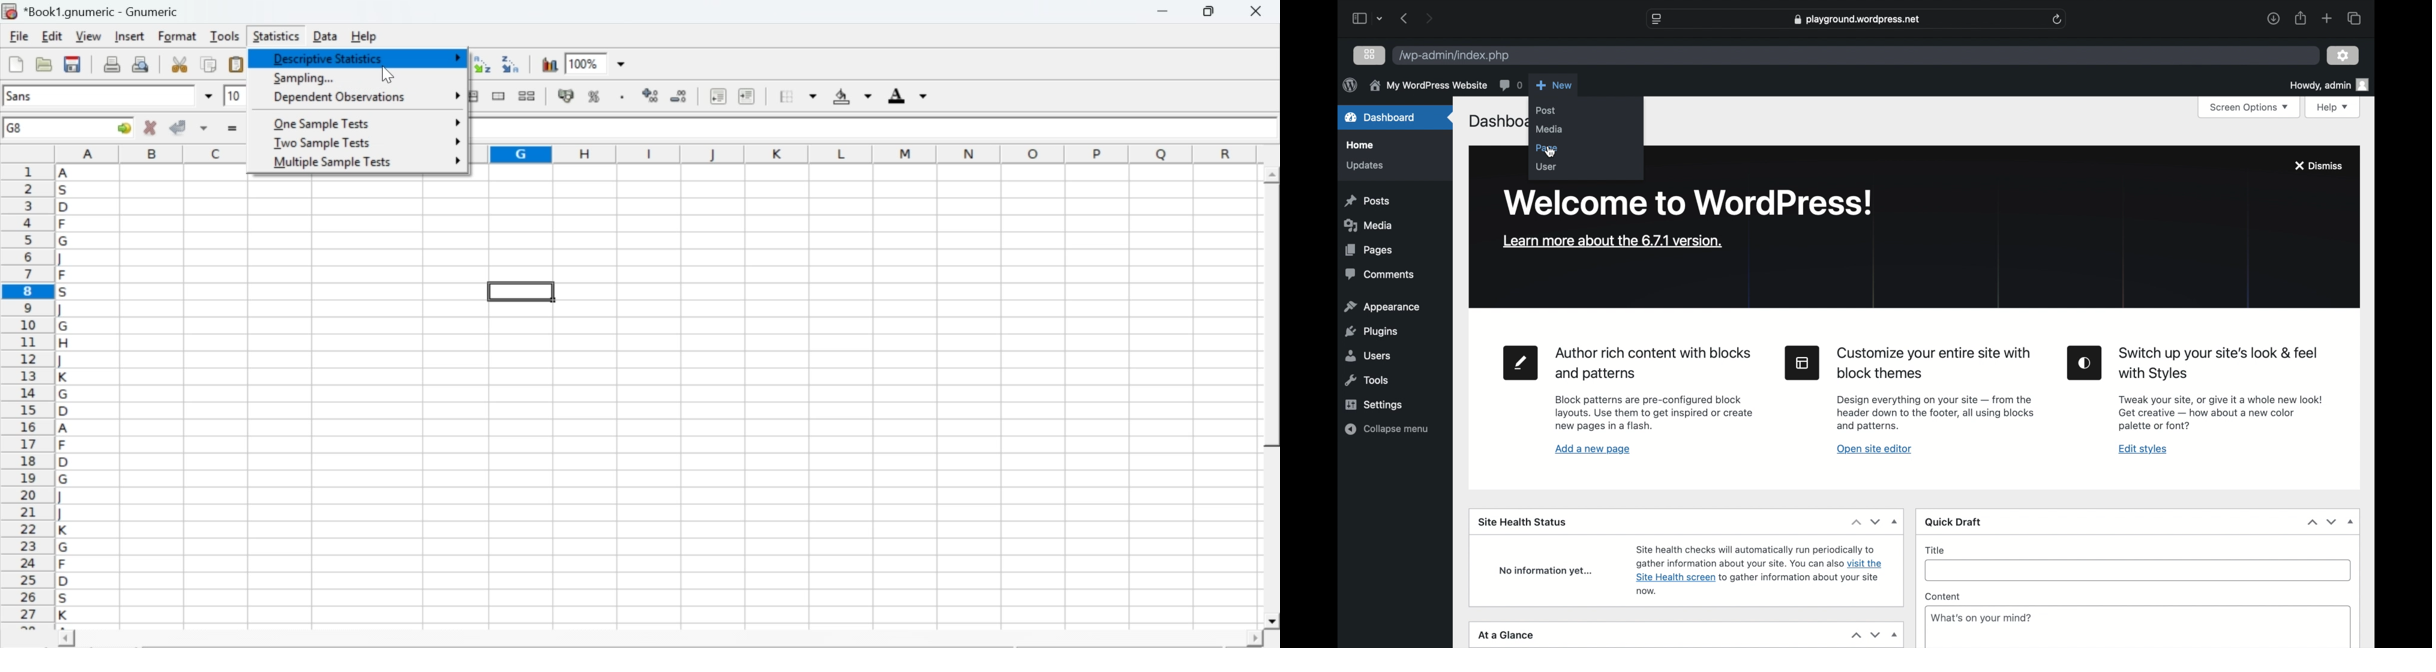 This screenshot has height=672, width=2436. I want to click on edit styles, so click(2143, 449).